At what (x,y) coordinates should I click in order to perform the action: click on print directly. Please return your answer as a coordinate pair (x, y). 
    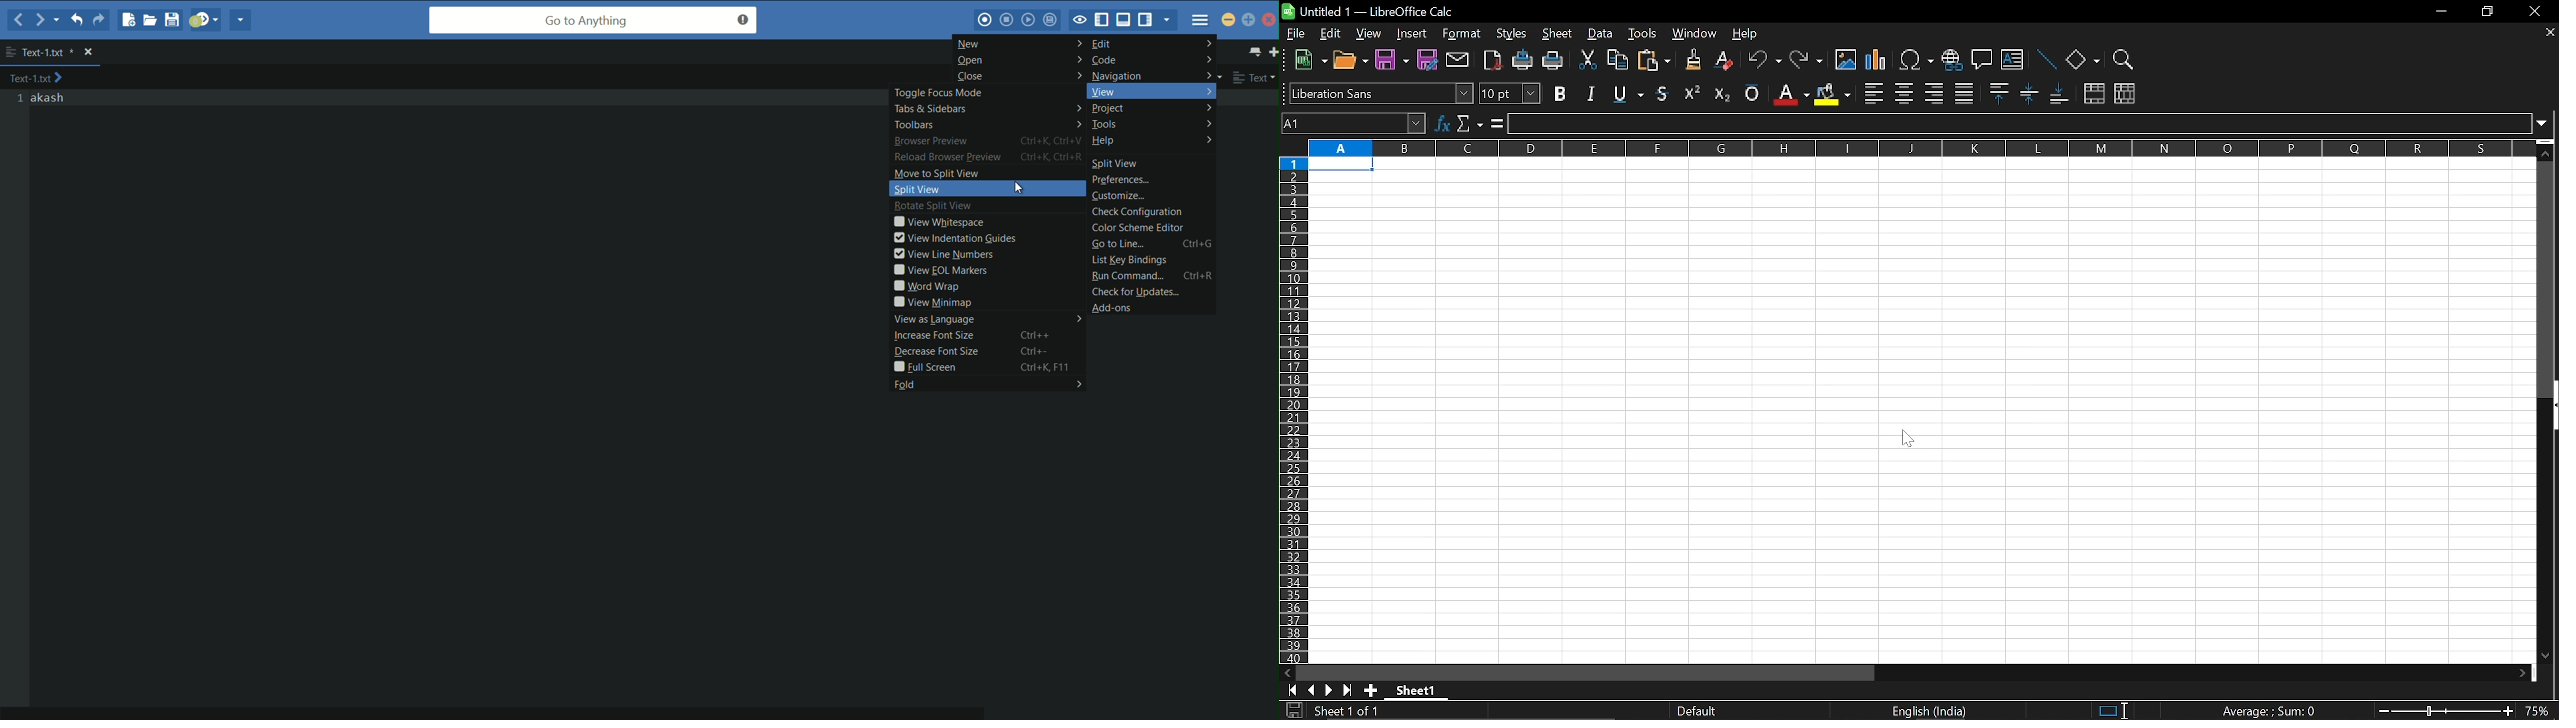
    Looking at the image, I should click on (1523, 62).